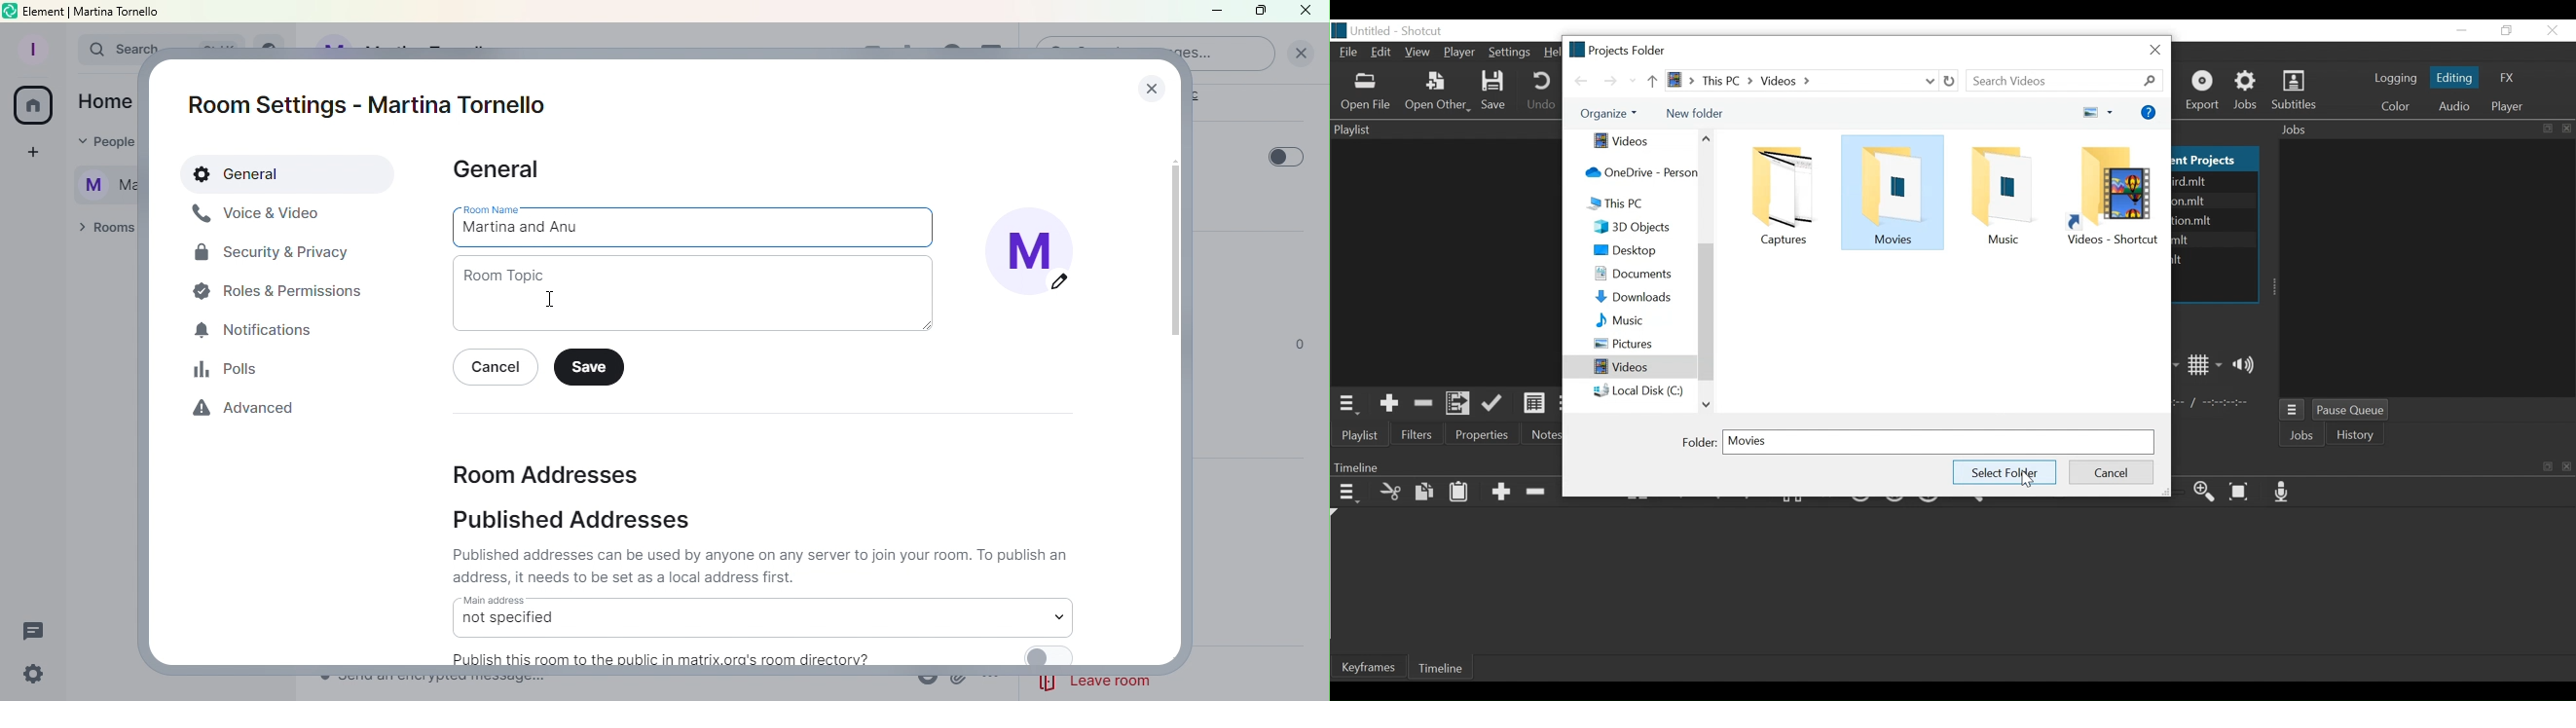  What do you see at coordinates (1147, 83) in the screenshot?
I see `Close` at bounding box center [1147, 83].